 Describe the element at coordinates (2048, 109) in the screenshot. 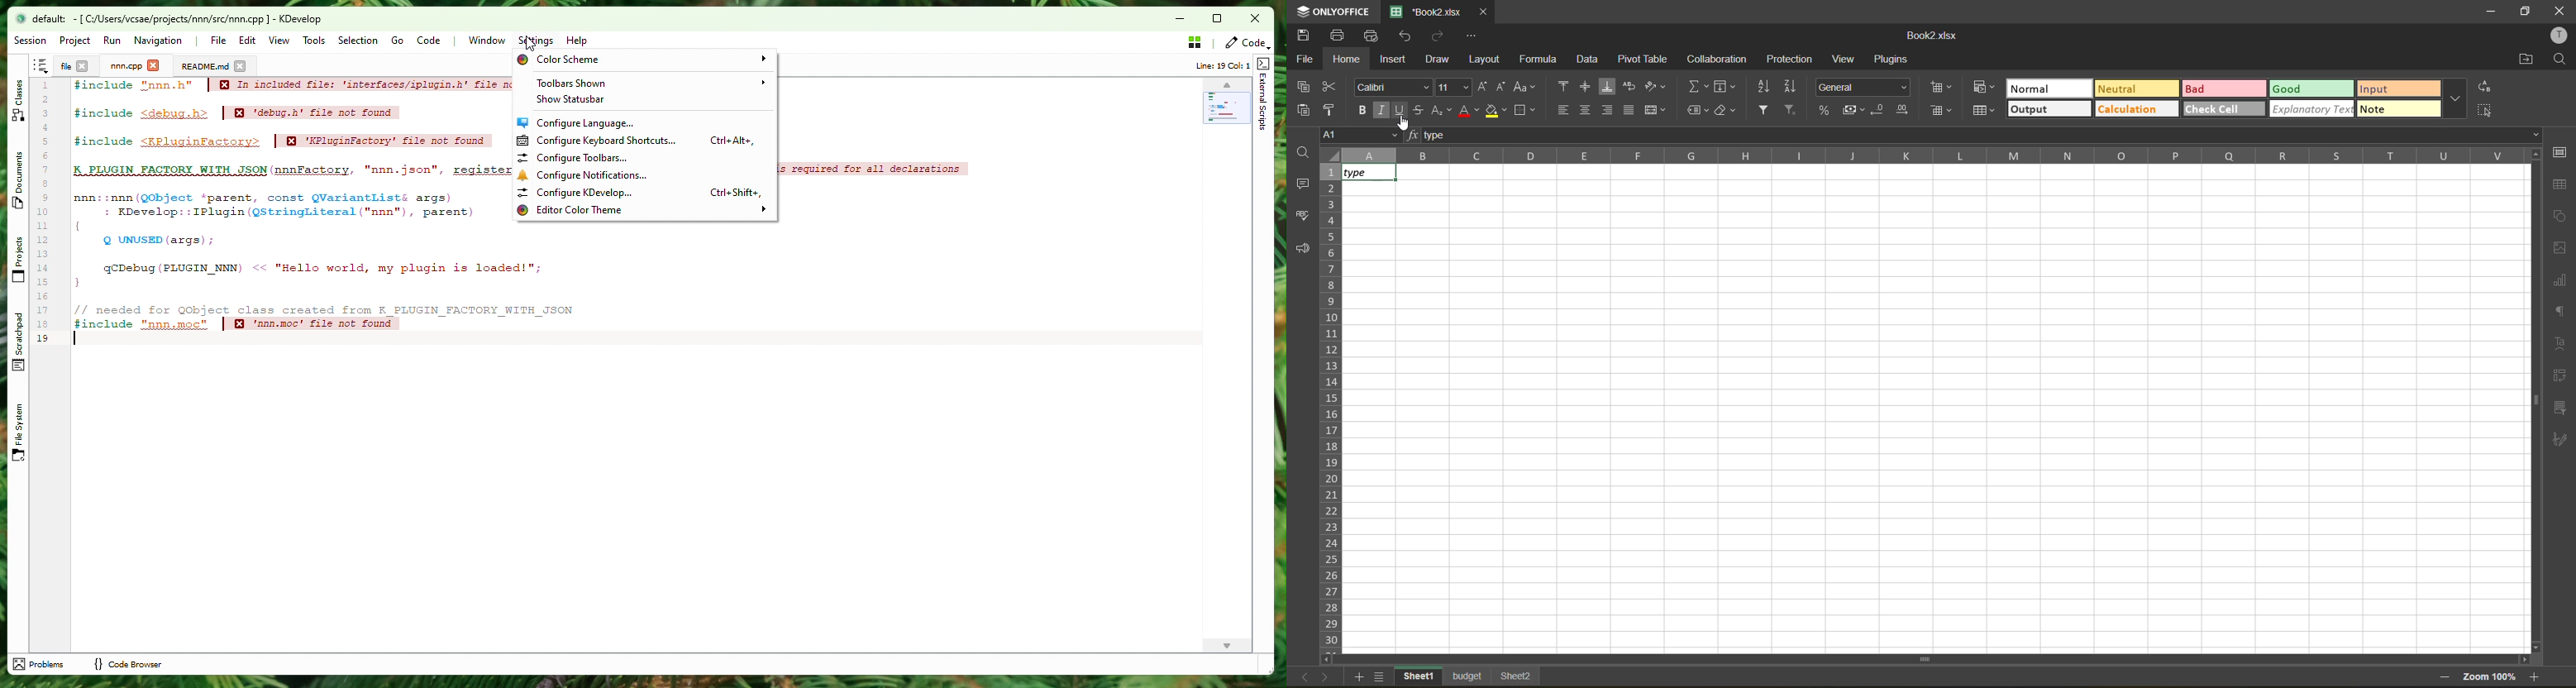

I see `output` at that location.